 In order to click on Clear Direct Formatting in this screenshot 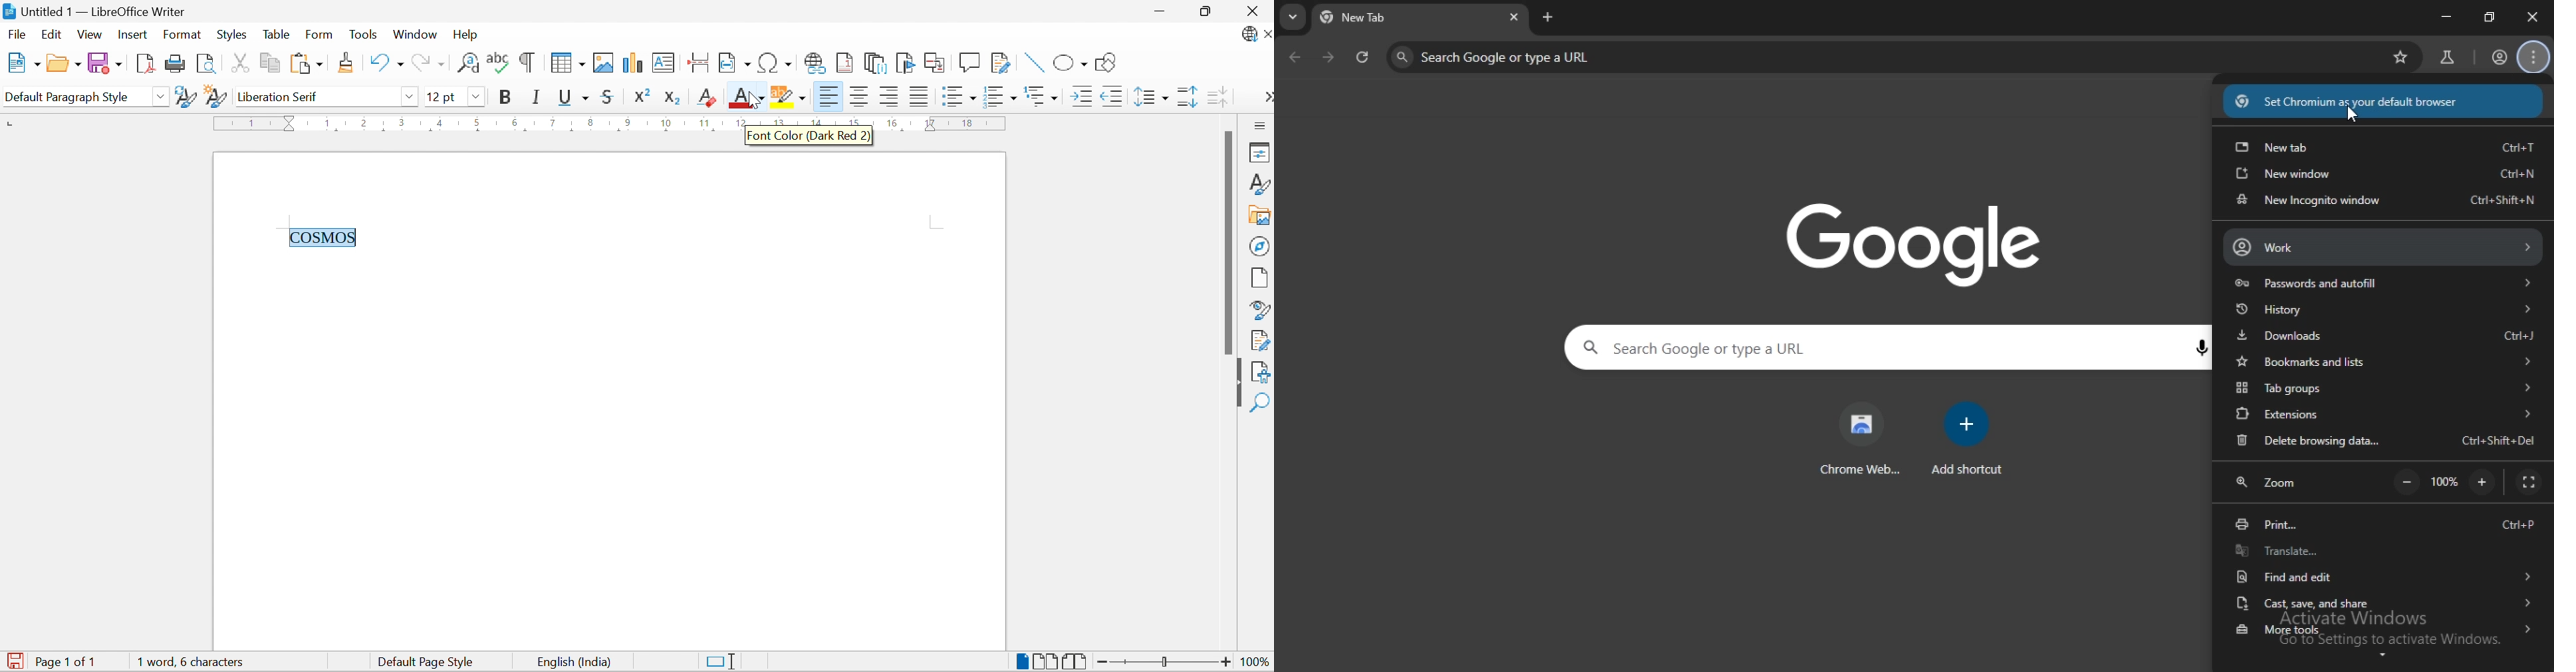, I will do `click(707, 97)`.